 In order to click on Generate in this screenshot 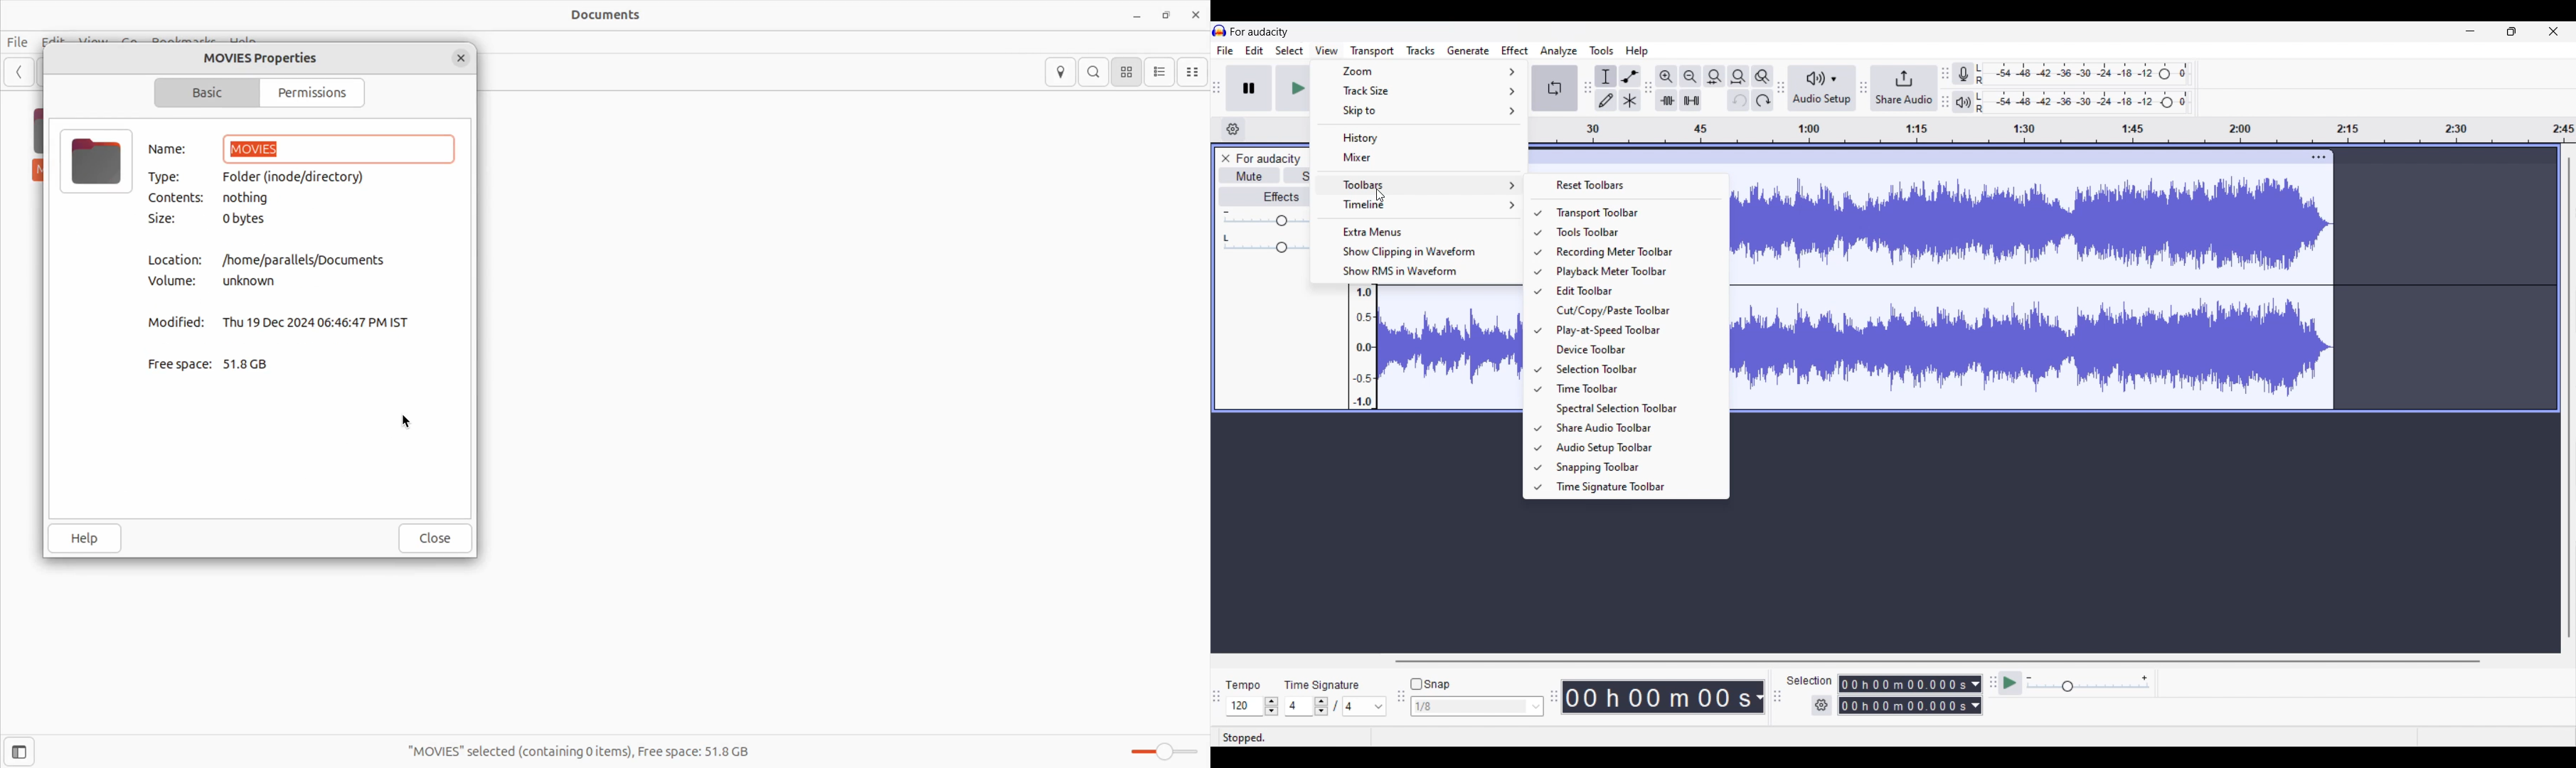, I will do `click(1469, 50)`.